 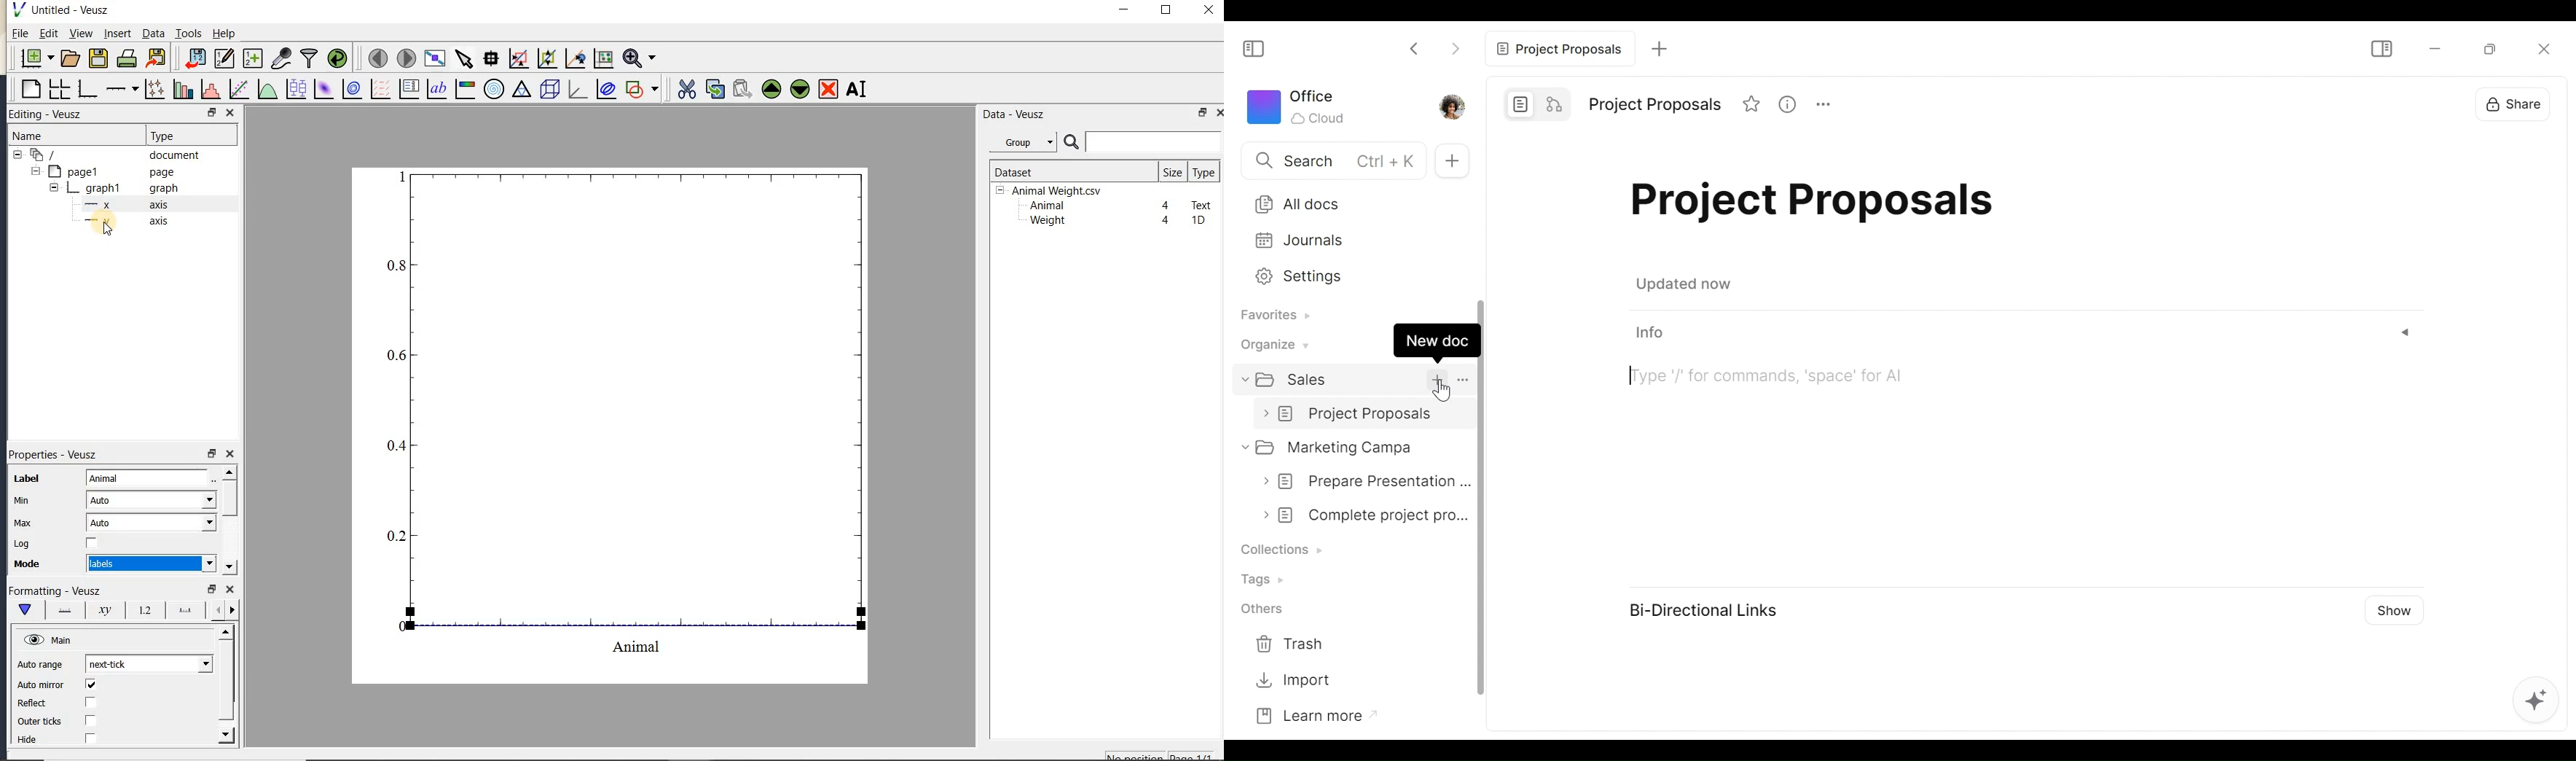 What do you see at coordinates (827, 90) in the screenshot?
I see `remove the selected widget` at bounding box center [827, 90].